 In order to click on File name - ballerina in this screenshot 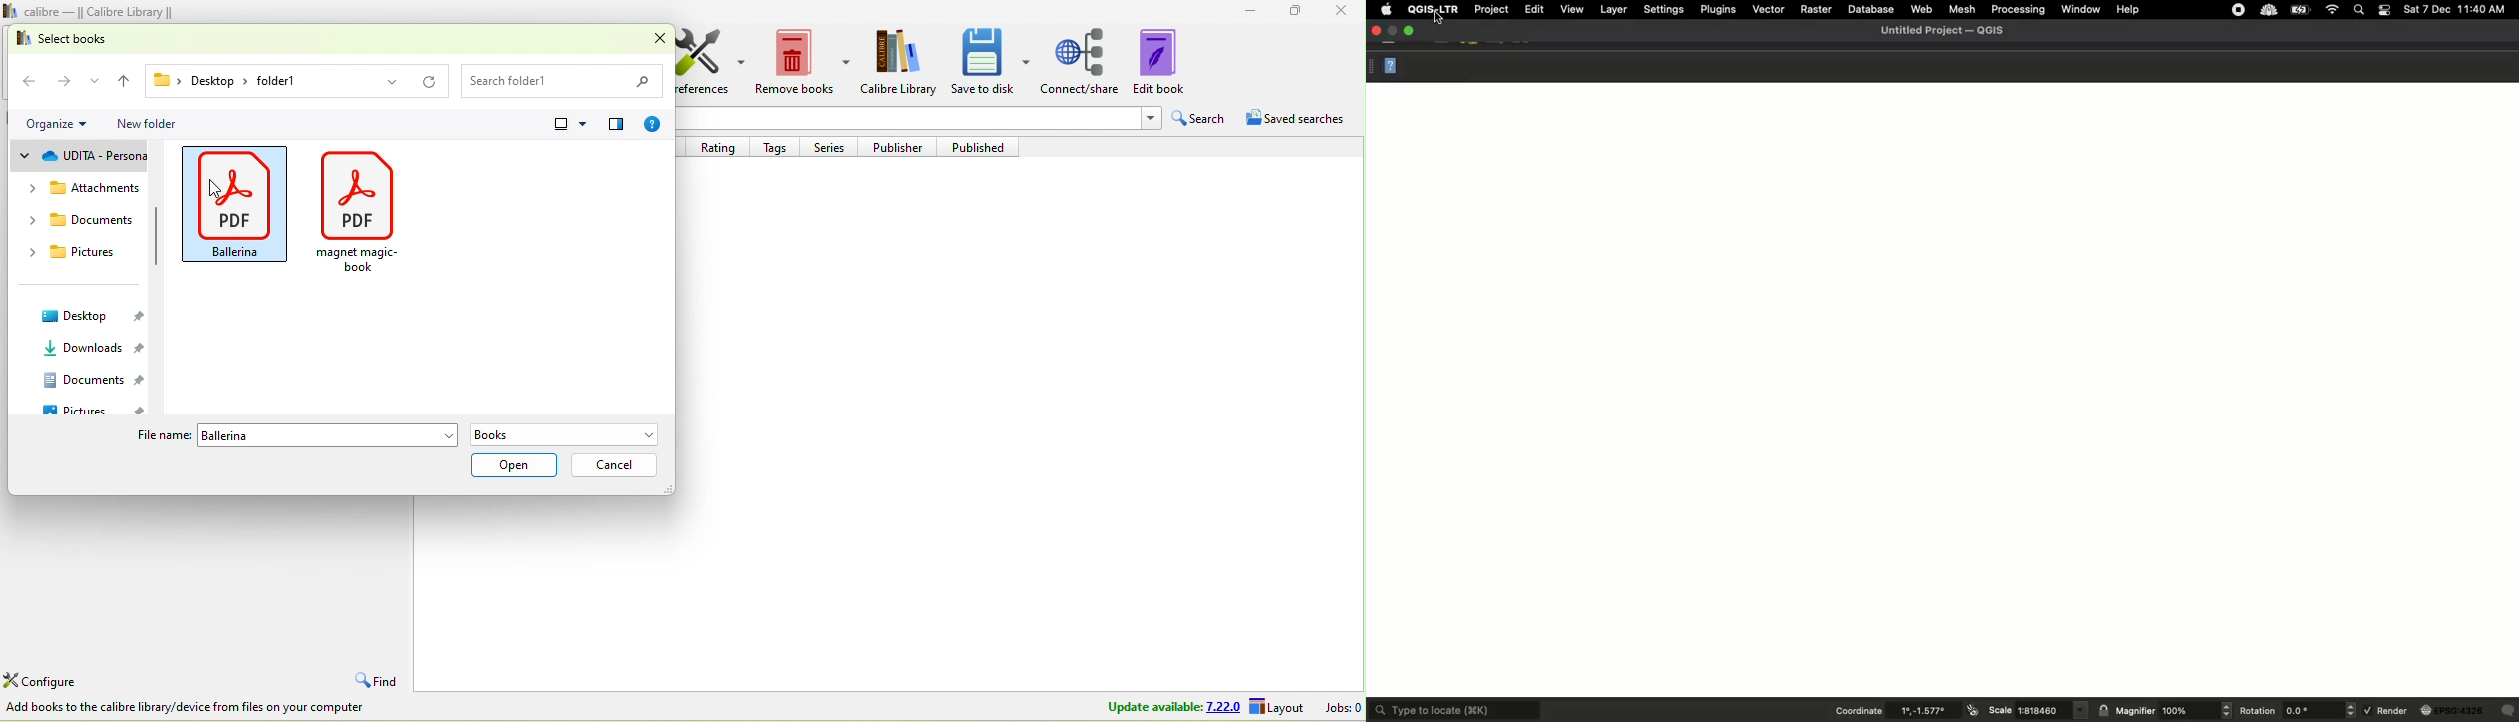, I will do `click(329, 434)`.